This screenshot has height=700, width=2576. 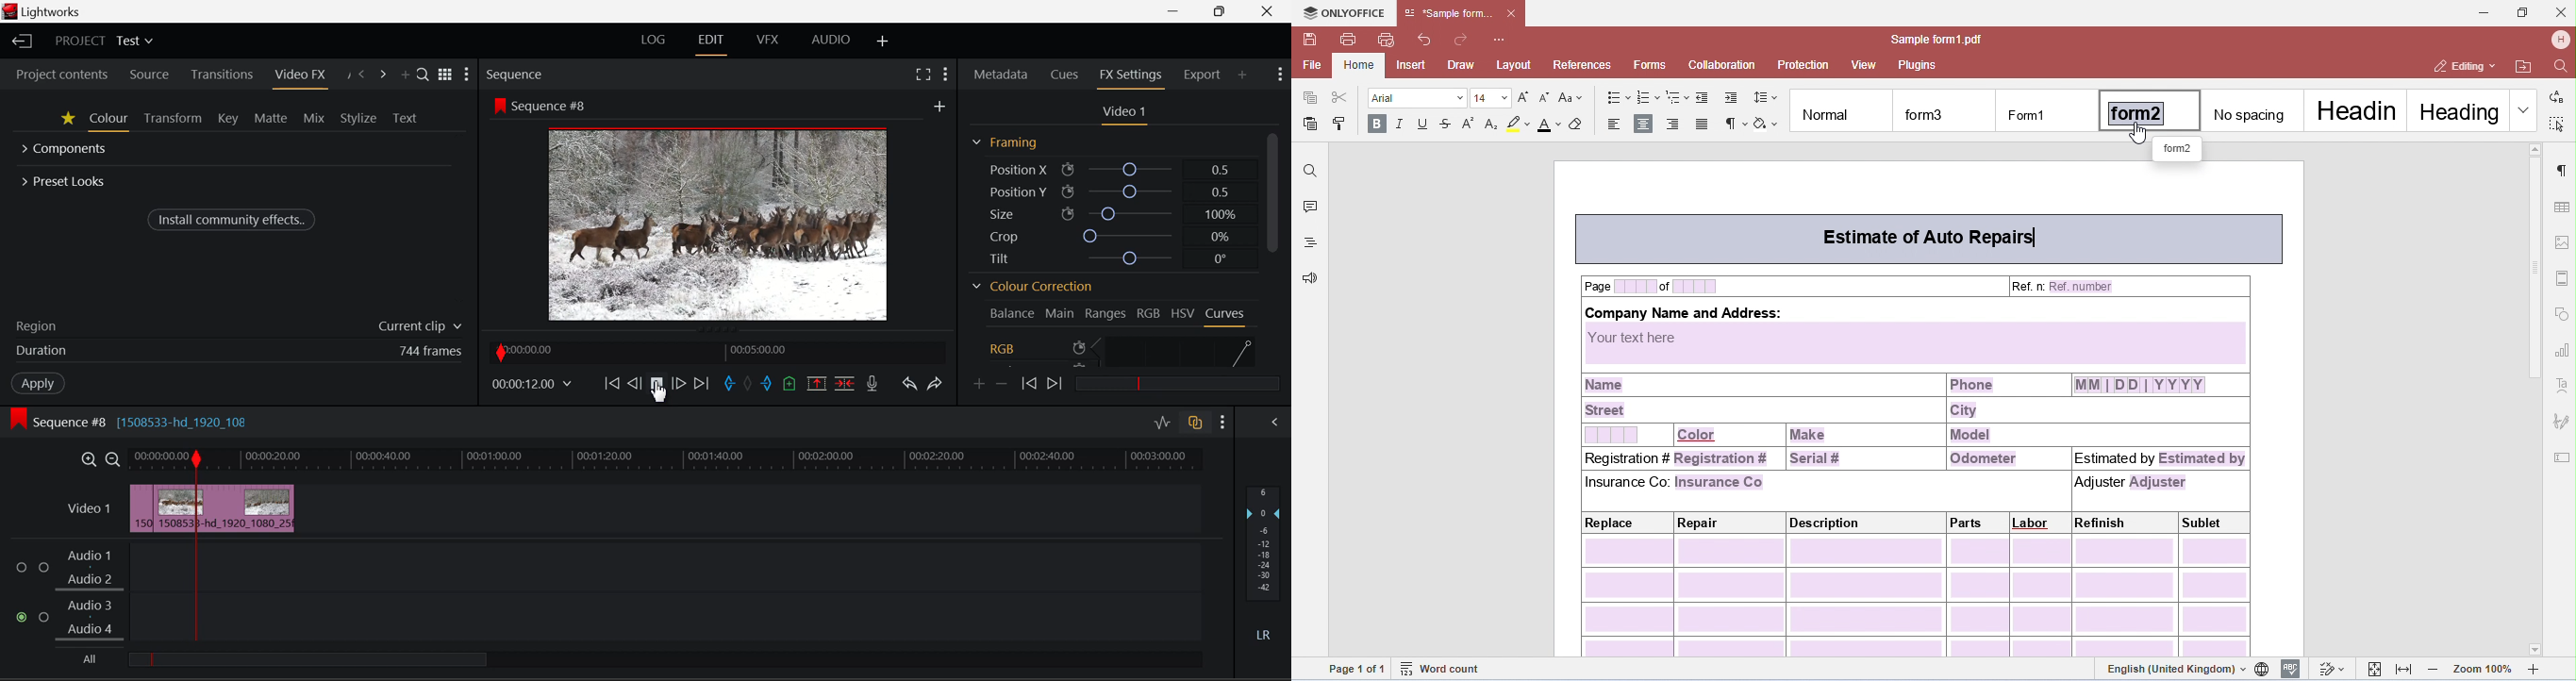 I want to click on Show Settings, so click(x=468, y=75).